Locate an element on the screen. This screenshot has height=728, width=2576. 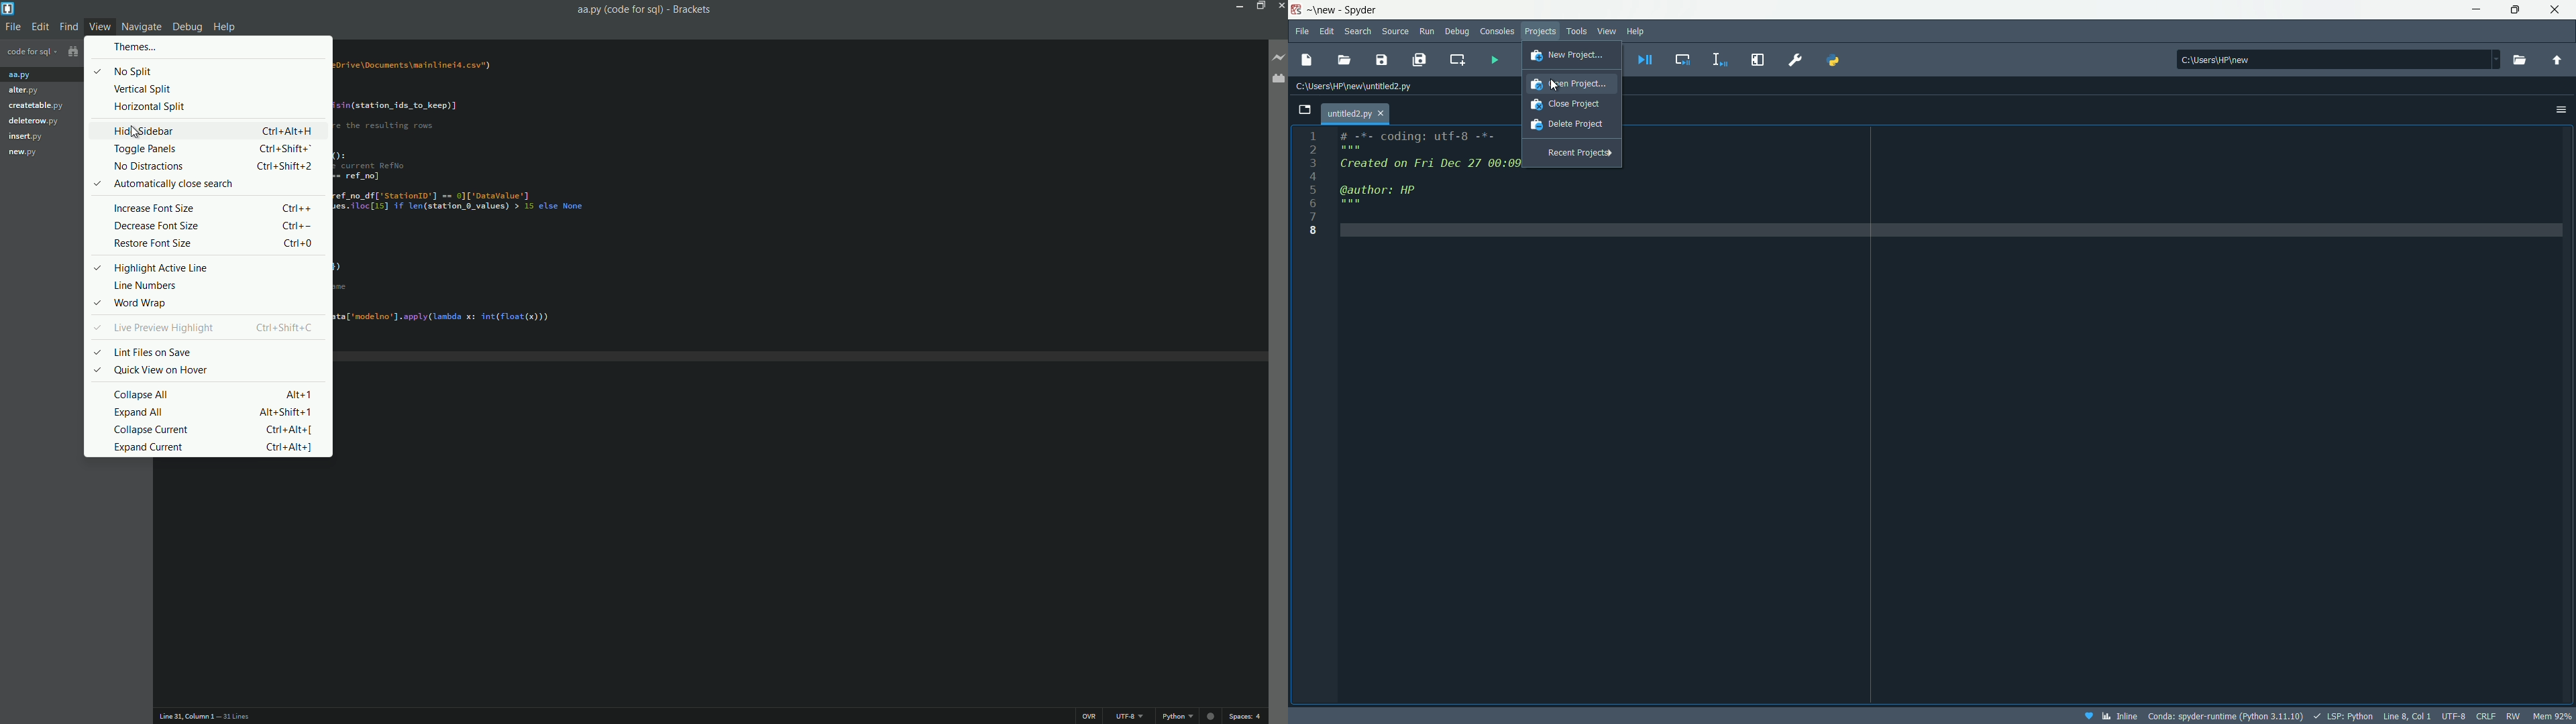
navigation menu is located at coordinates (142, 26).